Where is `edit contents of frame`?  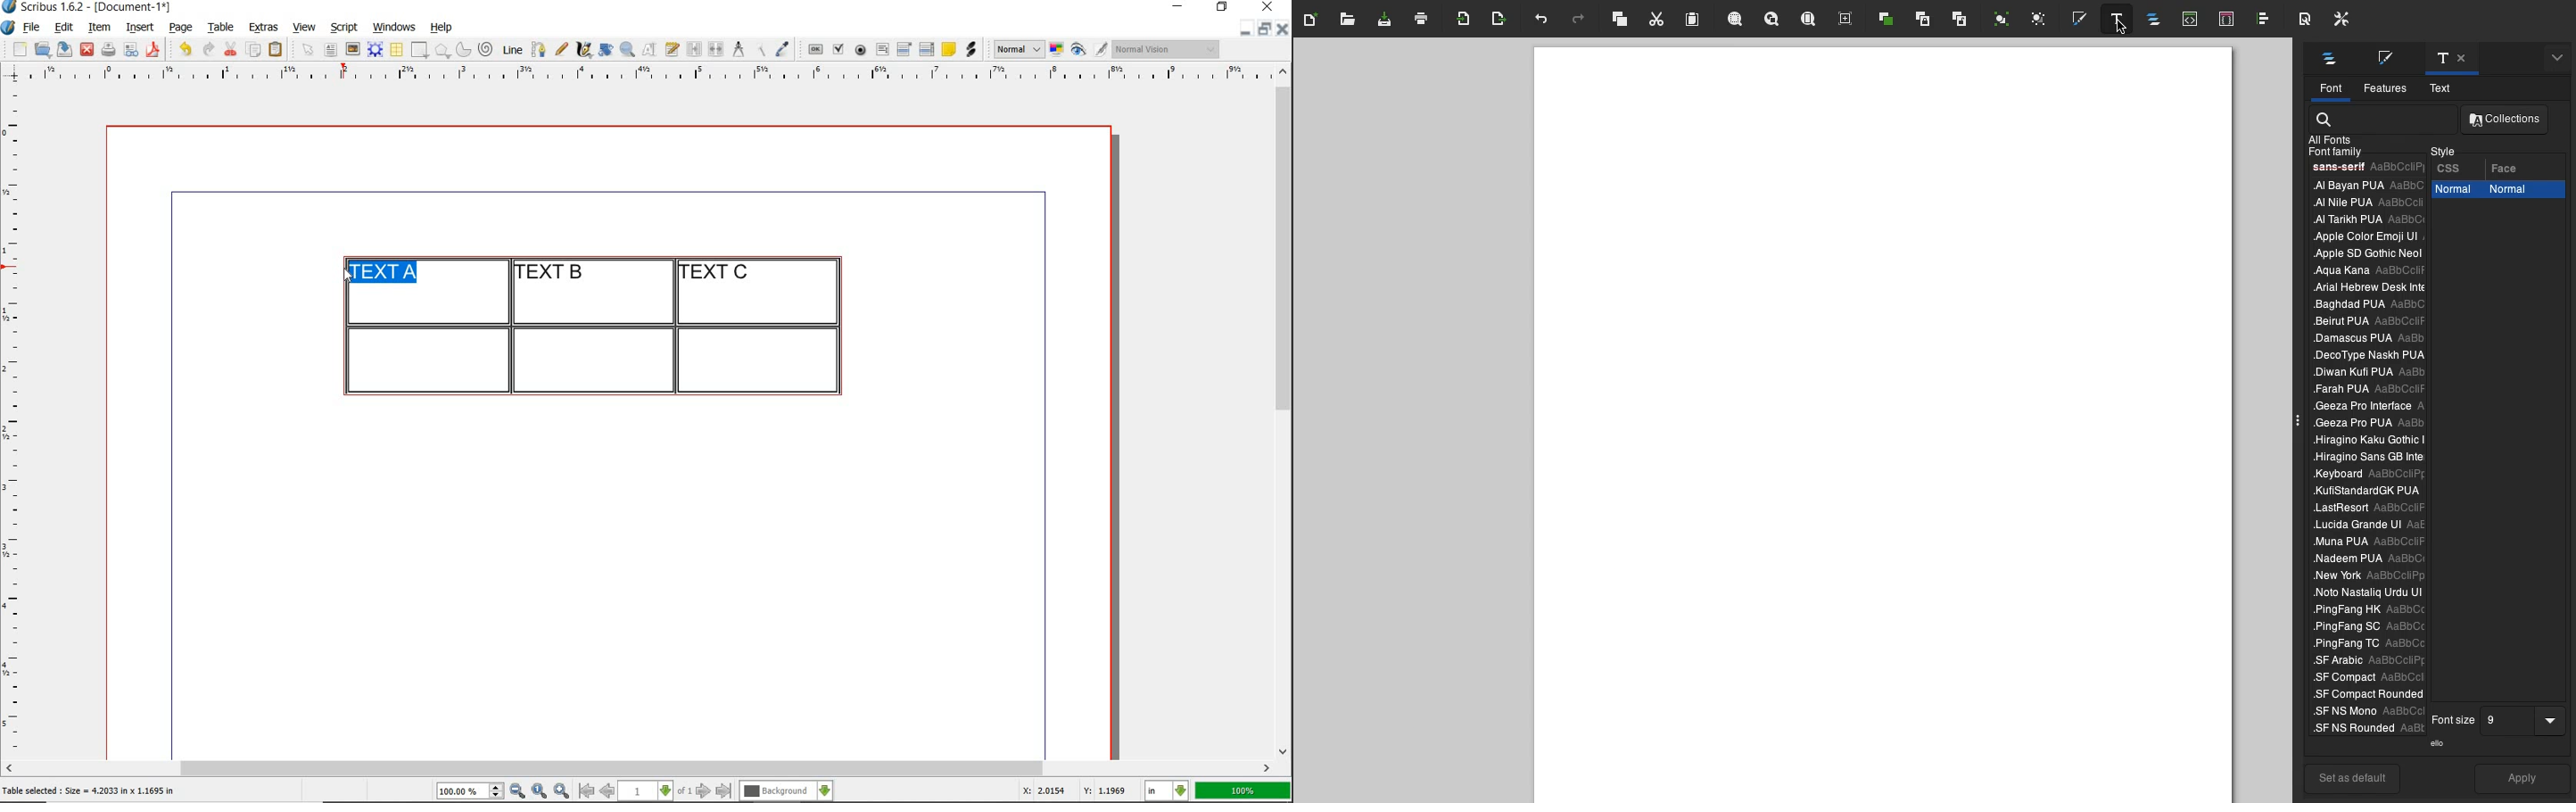 edit contents of frame is located at coordinates (650, 48).